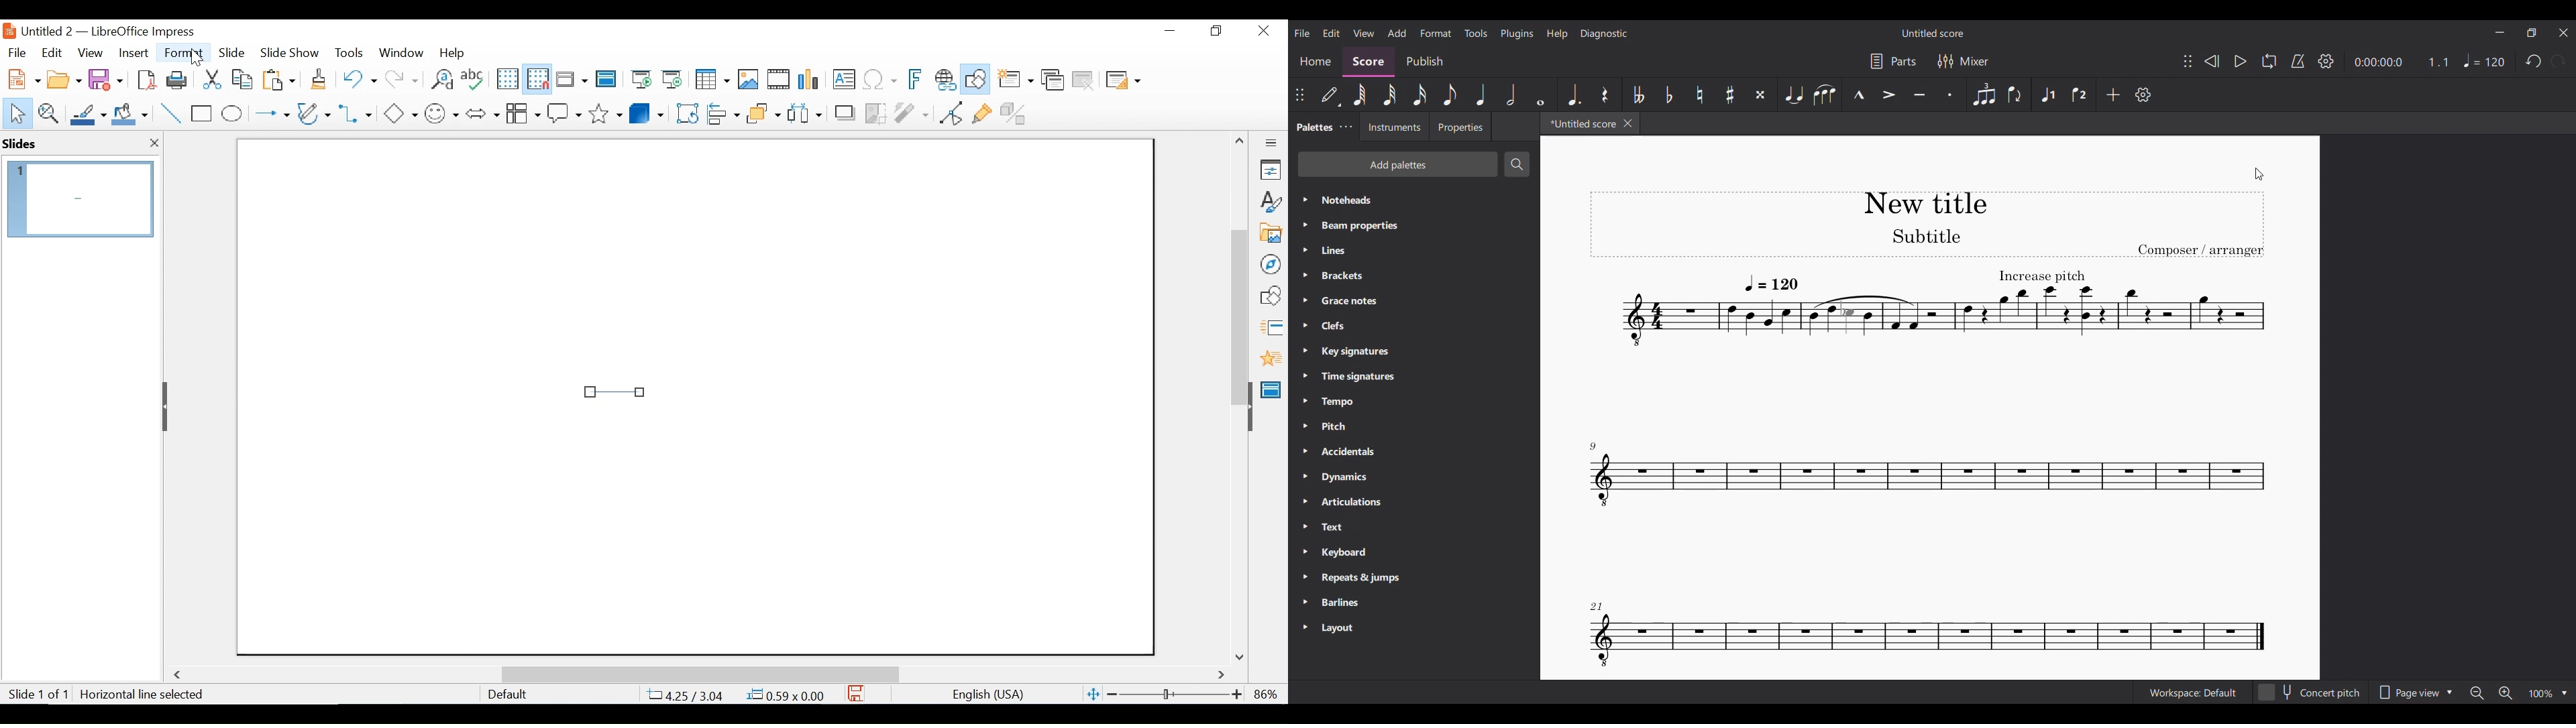 This screenshot has width=2576, height=728. Describe the element at coordinates (1370, 62) in the screenshot. I see `Score, current section highlighted` at that location.